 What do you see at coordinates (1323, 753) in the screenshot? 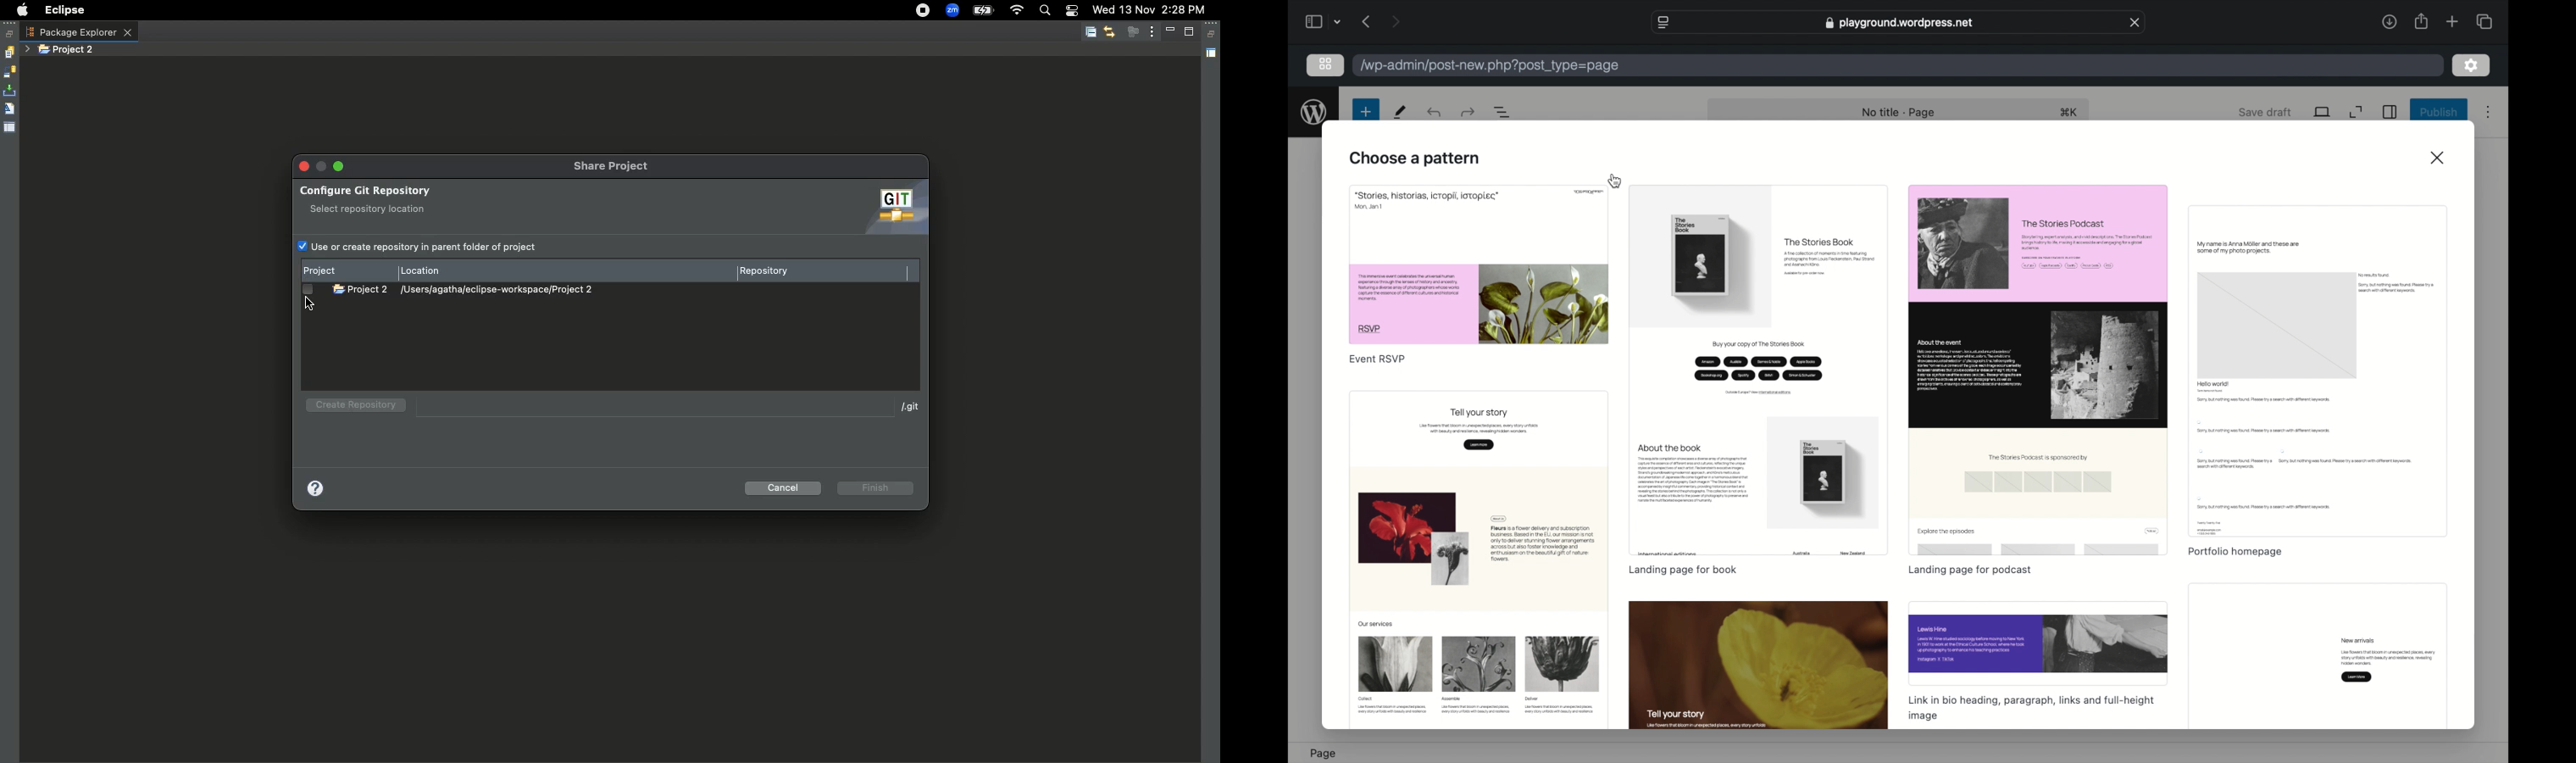
I see `page` at bounding box center [1323, 753].